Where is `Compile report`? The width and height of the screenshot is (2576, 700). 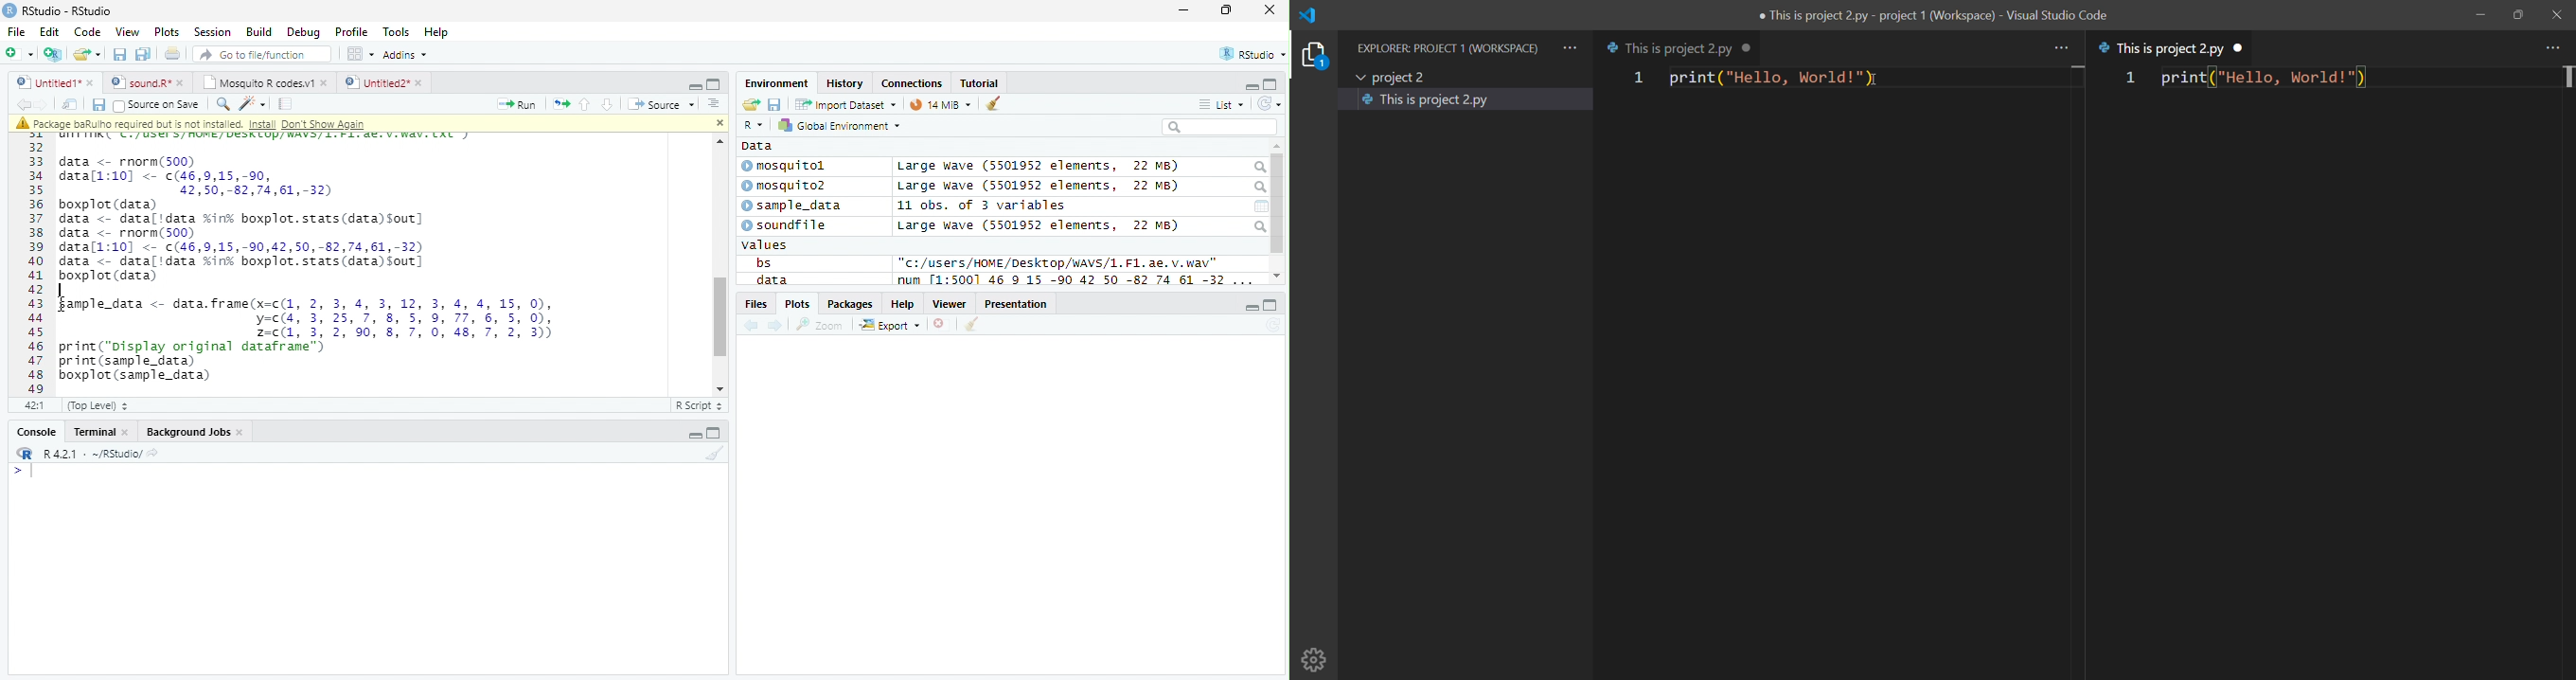 Compile report is located at coordinates (286, 104).